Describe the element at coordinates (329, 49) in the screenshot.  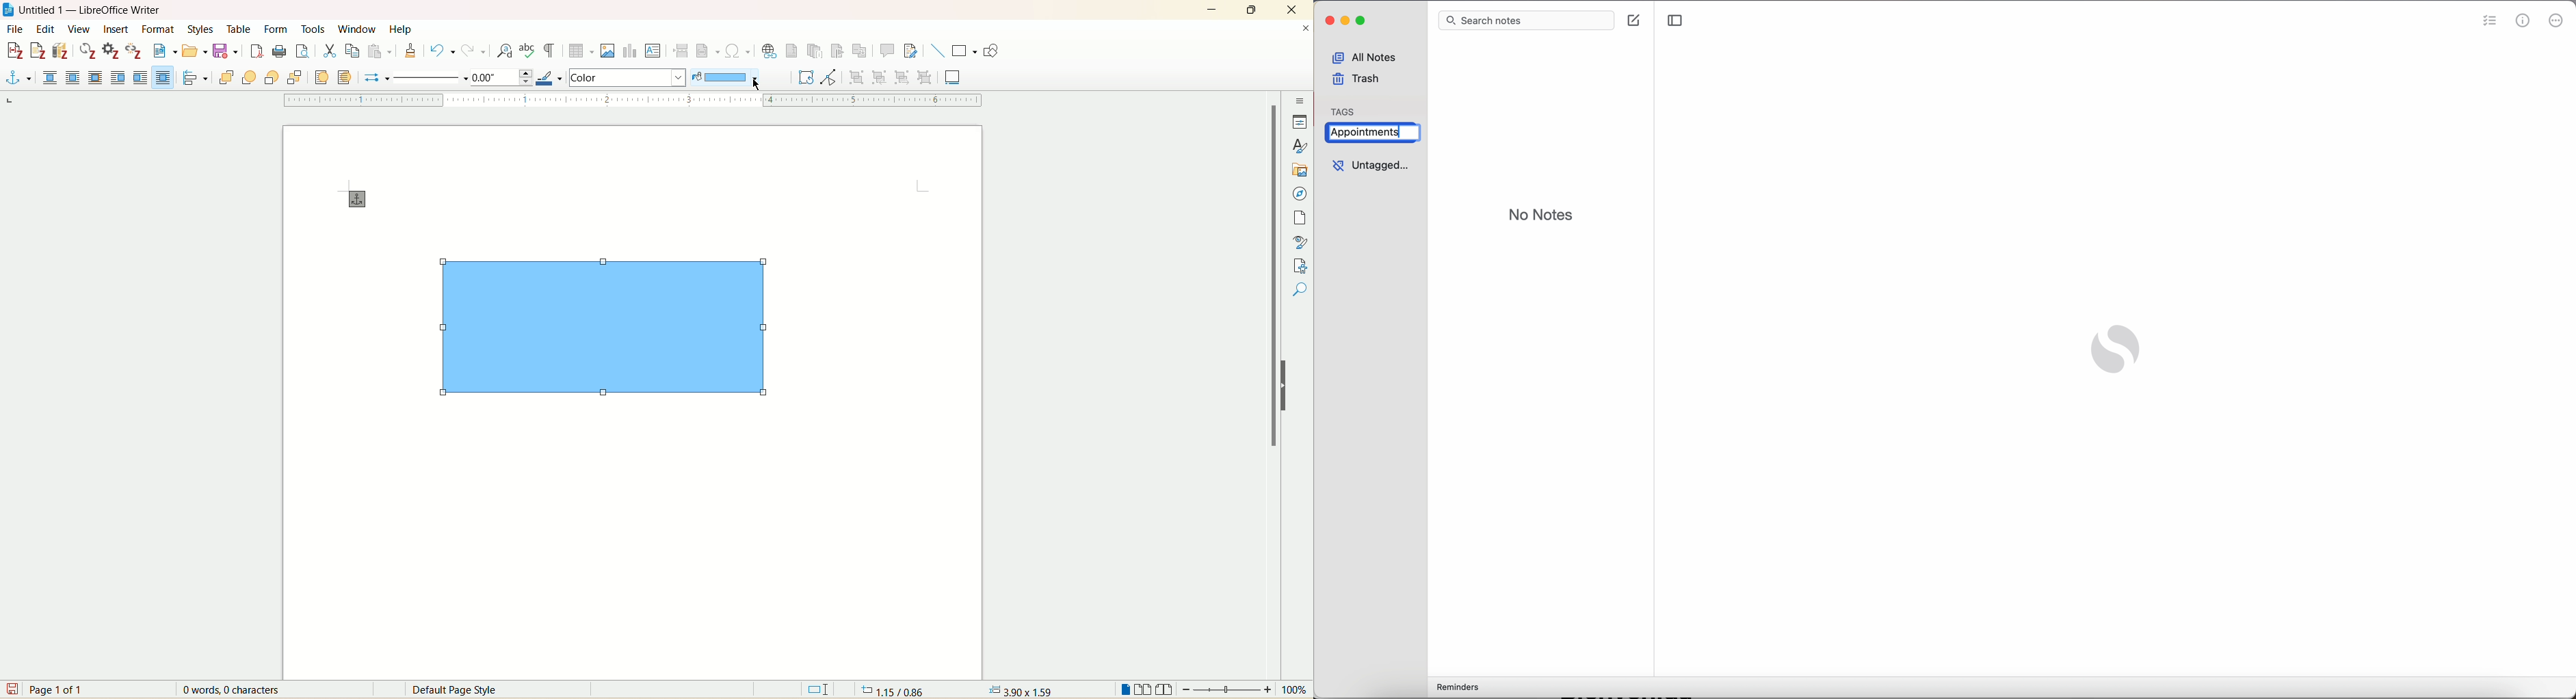
I see `cut` at that location.